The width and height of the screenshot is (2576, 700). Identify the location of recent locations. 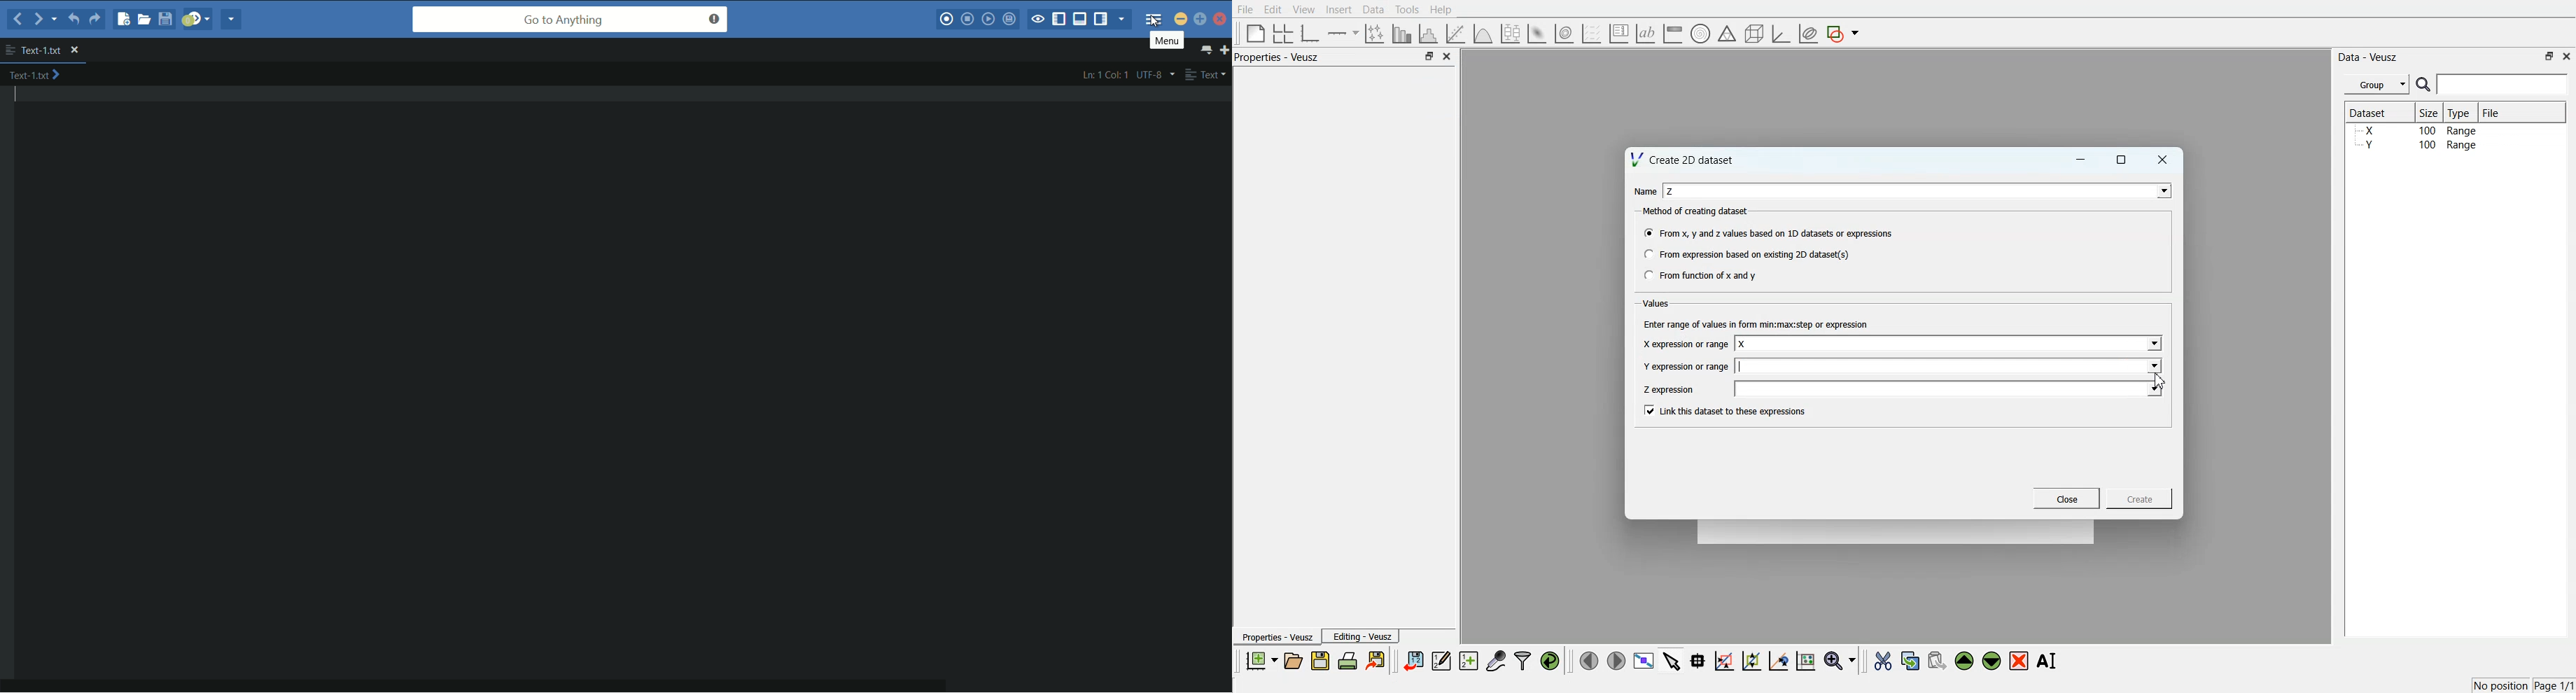
(55, 21).